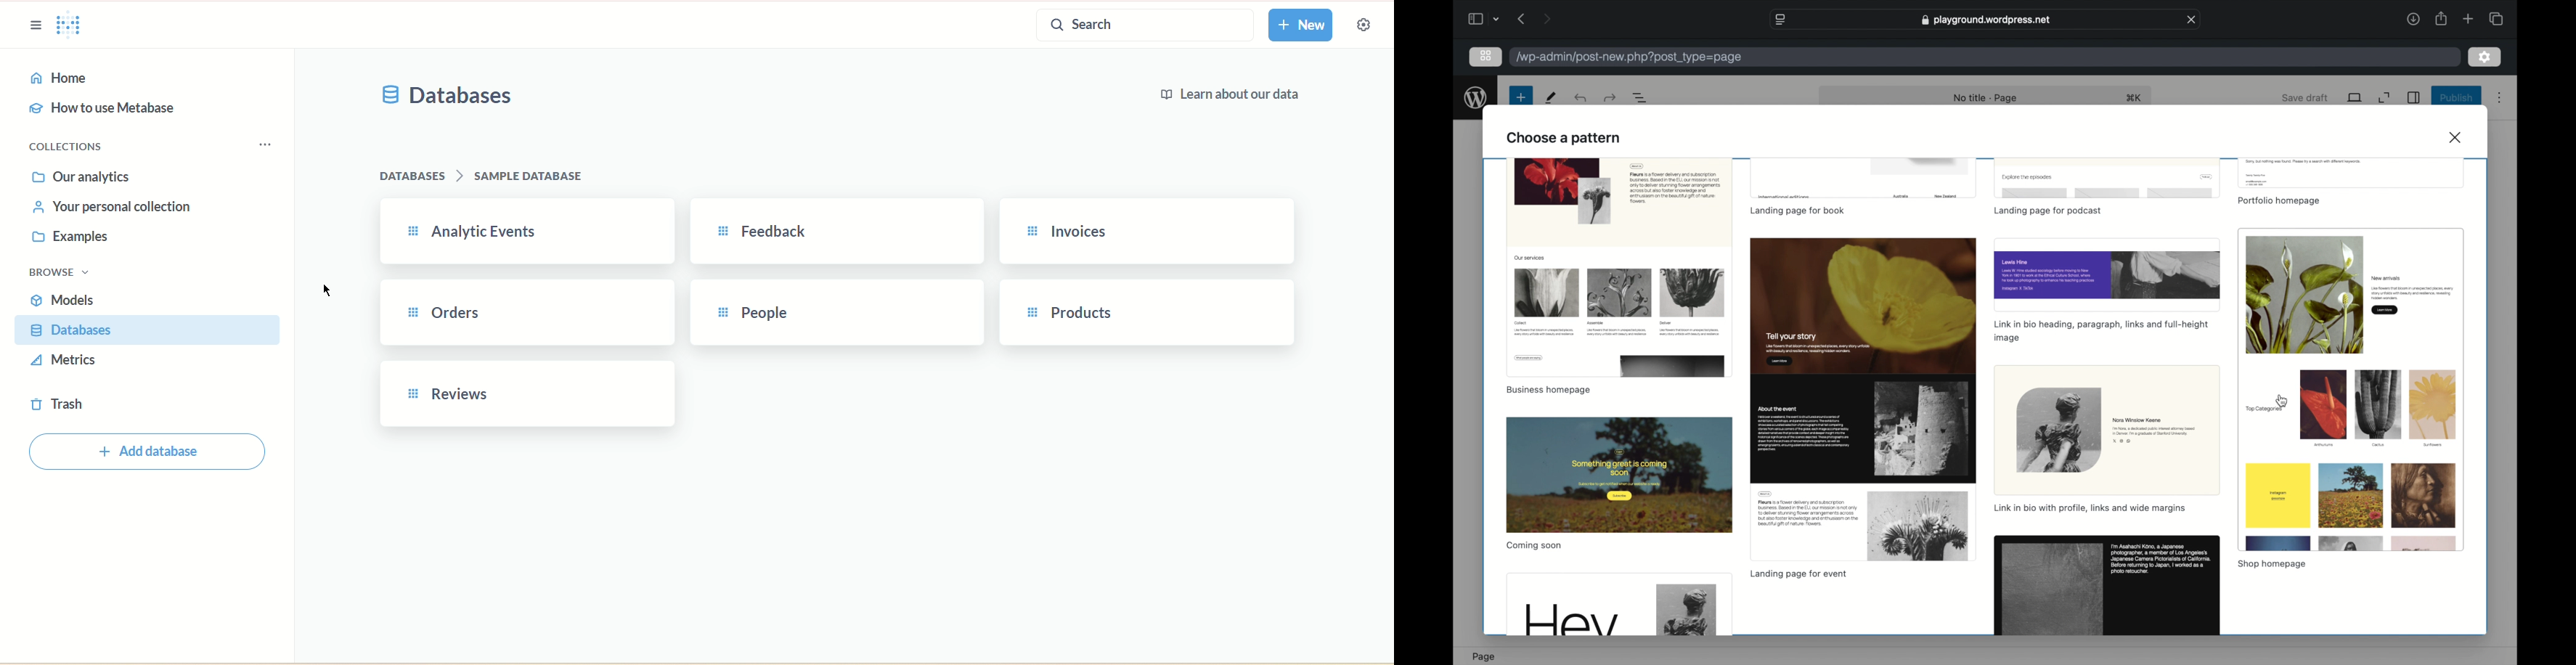  Describe the element at coordinates (2469, 18) in the screenshot. I see `new tab` at that location.